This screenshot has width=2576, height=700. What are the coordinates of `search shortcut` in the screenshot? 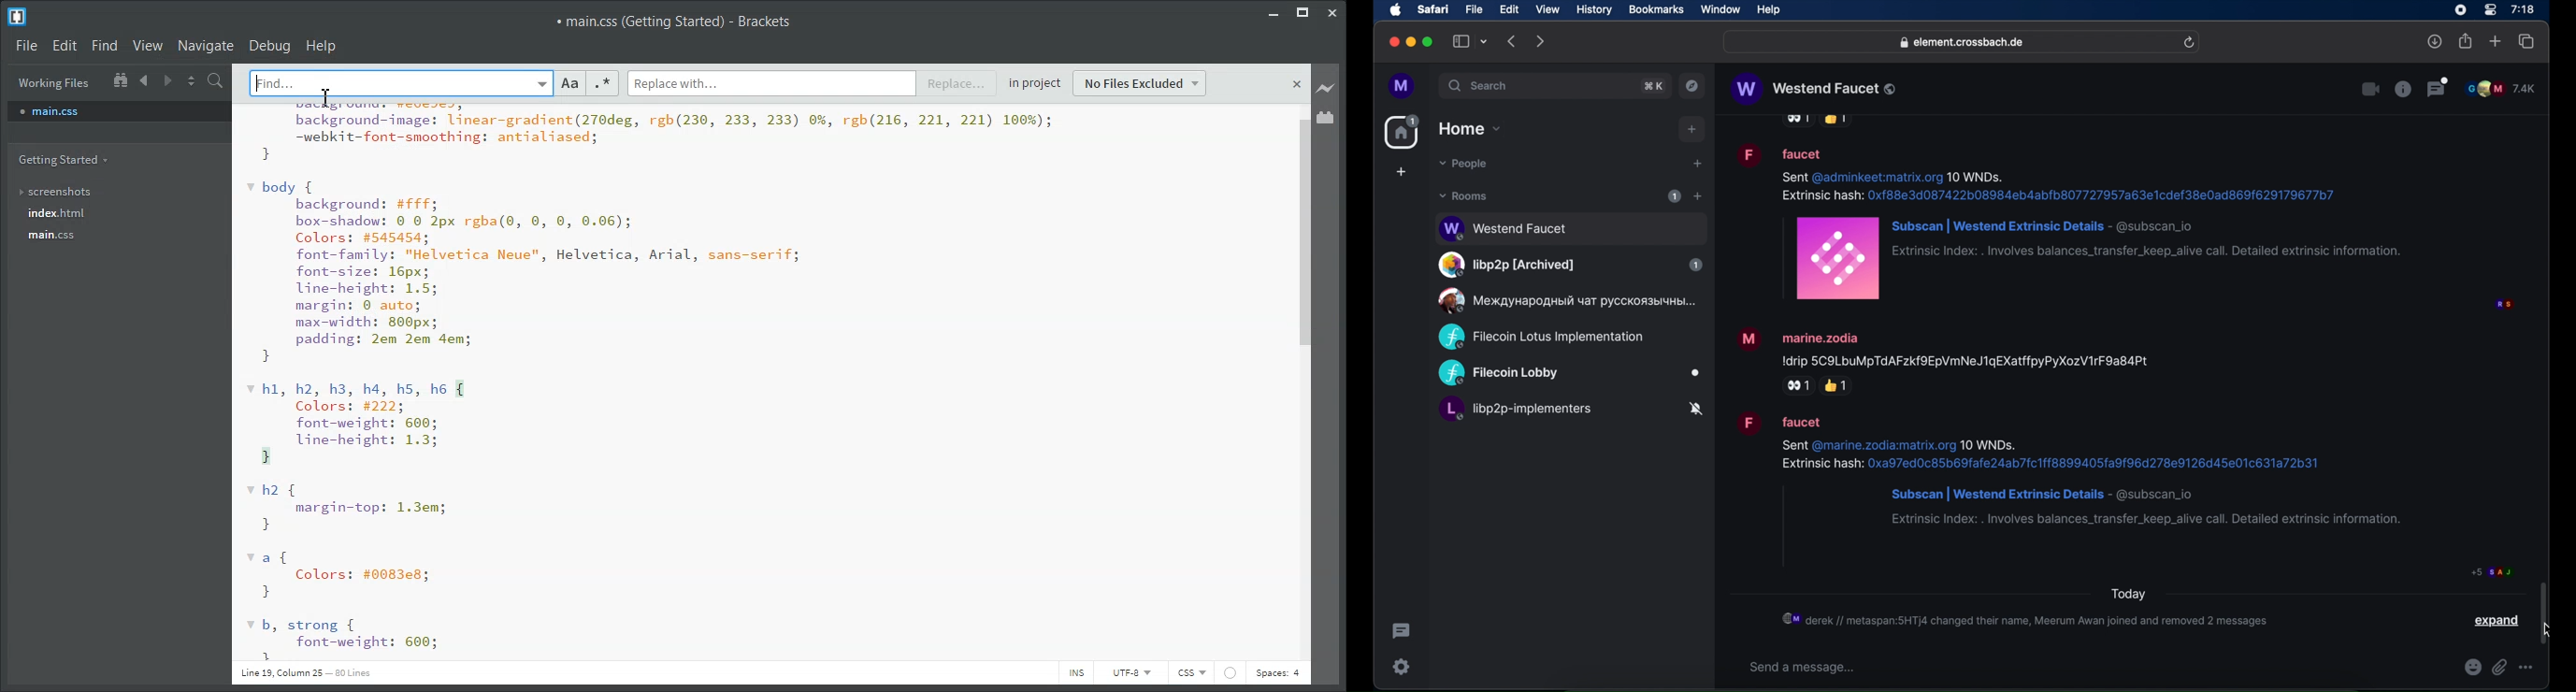 It's located at (1655, 86).